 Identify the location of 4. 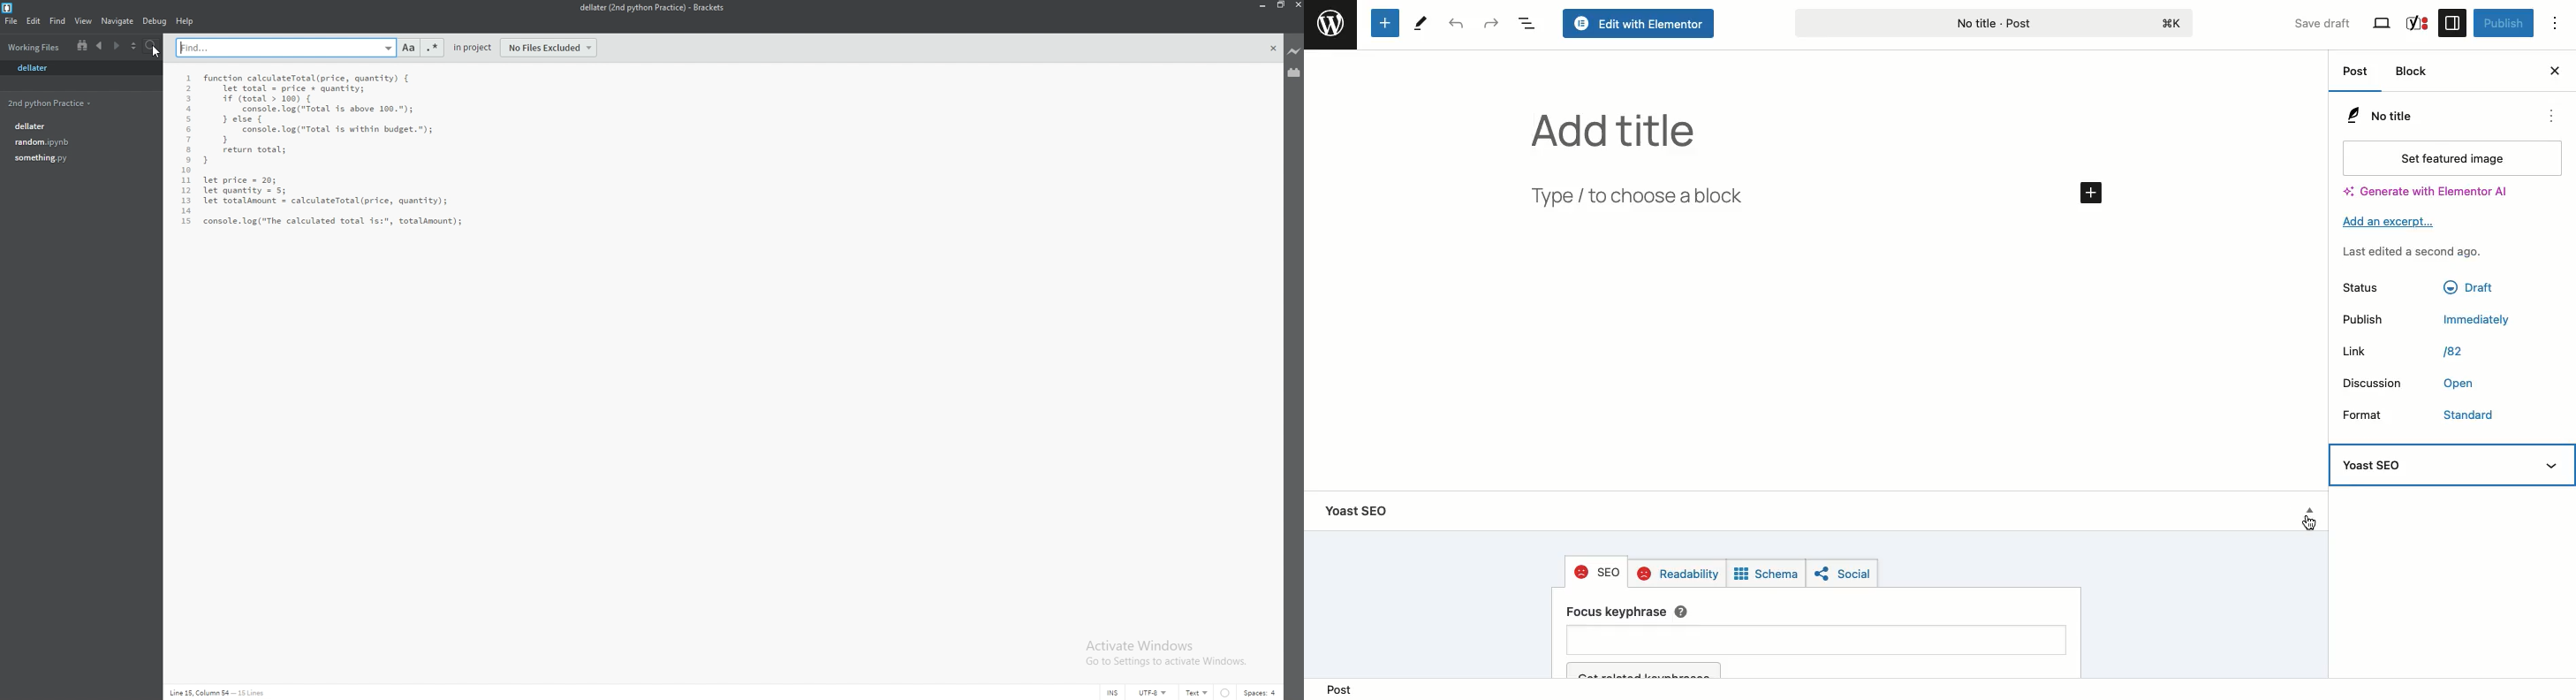
(189, 111).